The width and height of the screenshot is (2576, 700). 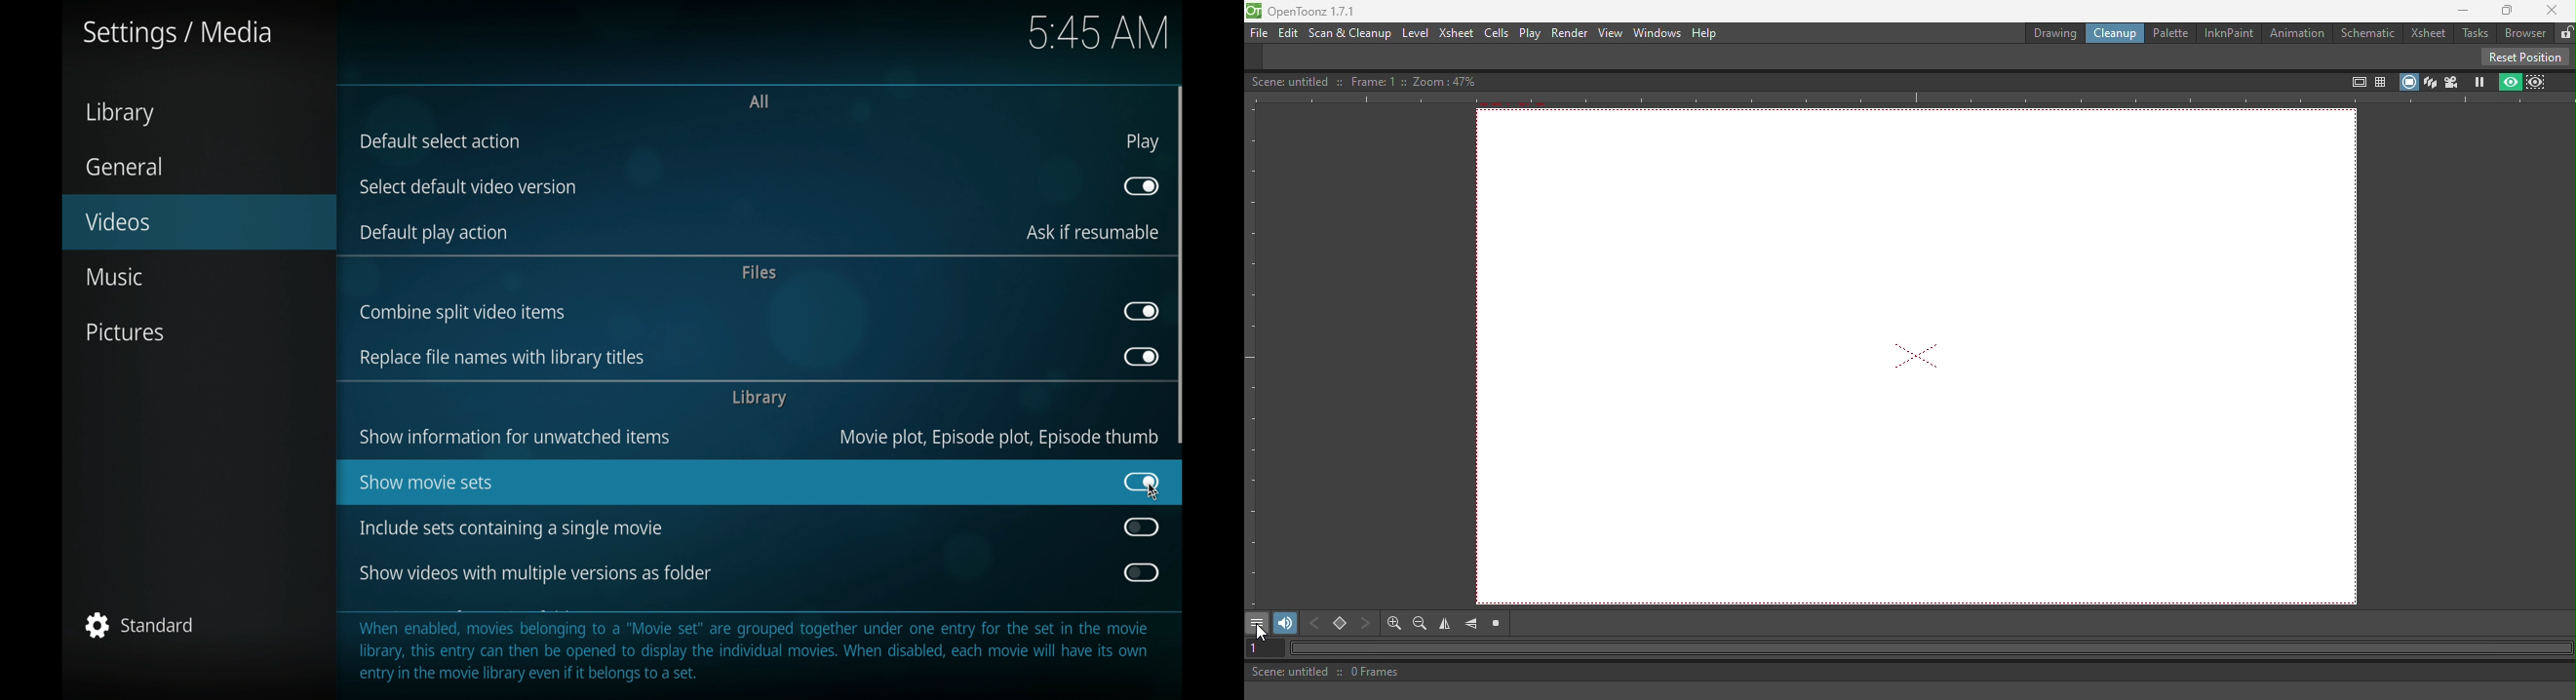 I want to click on Reset position, so click(x=2528, y=56).